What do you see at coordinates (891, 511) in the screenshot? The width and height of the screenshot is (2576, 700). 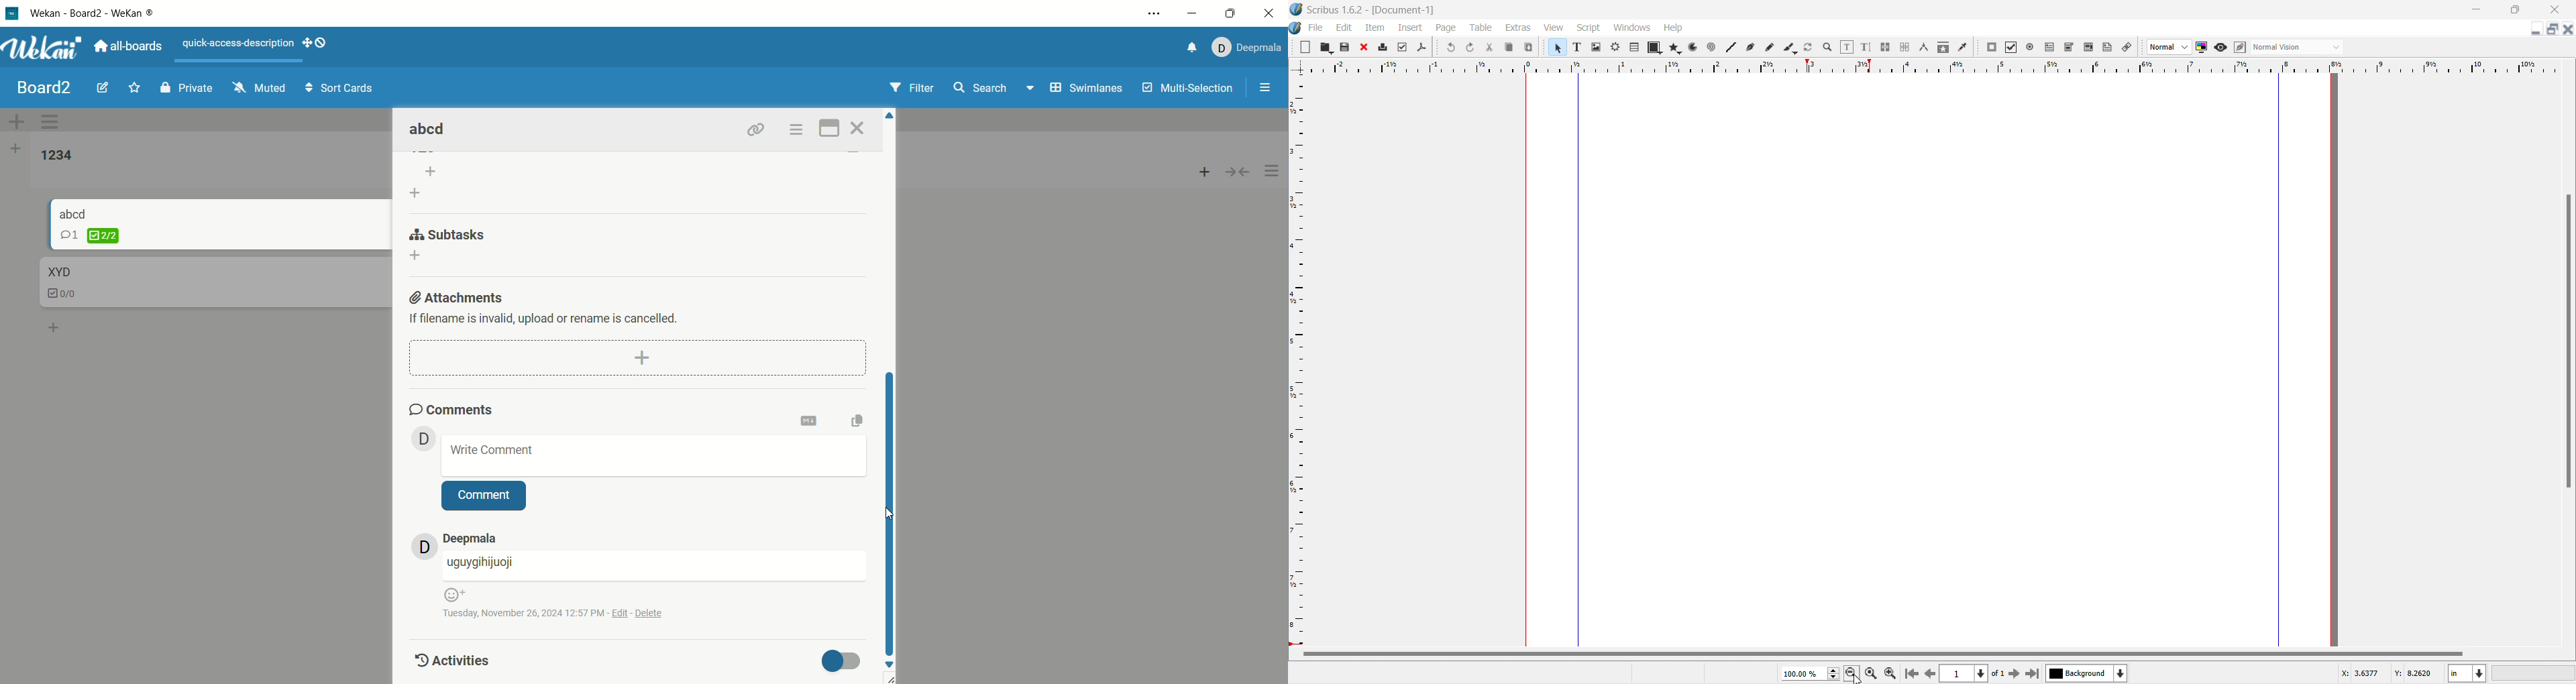 I see `vertical scroll bar` at bounding box center [891, 511].